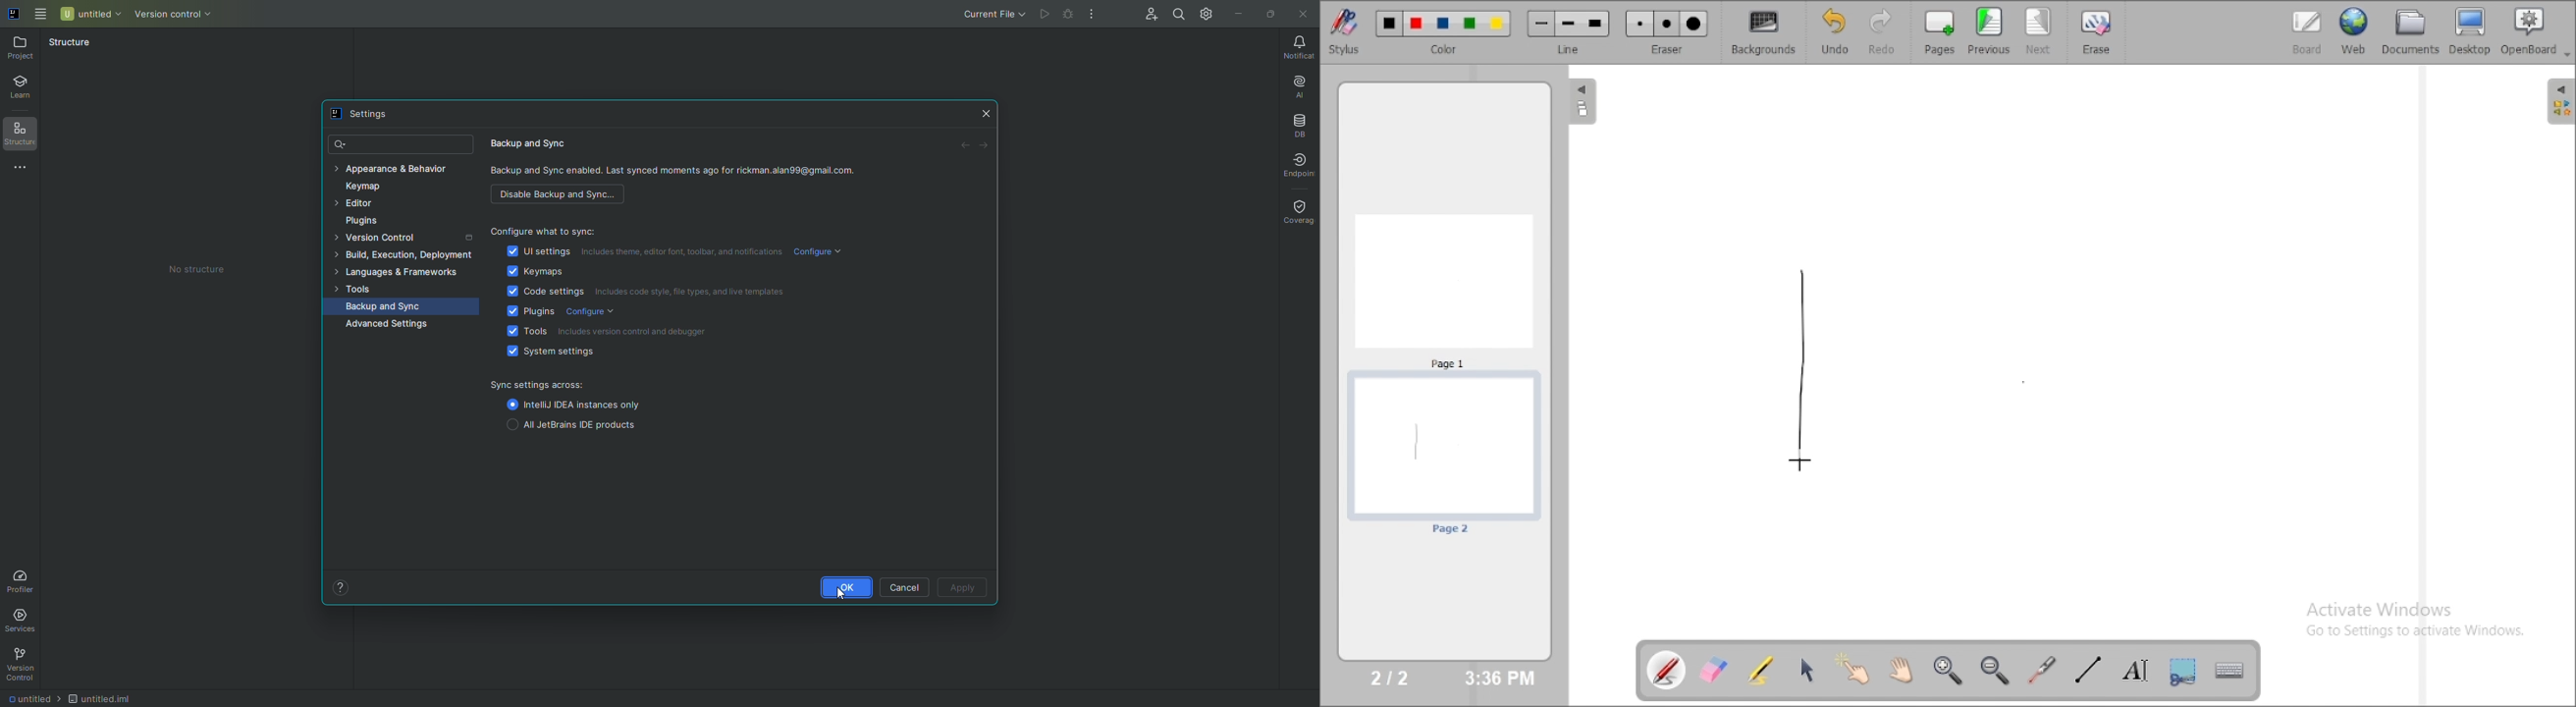  Describe the element at coordinates (834, 587) in the screenshot. I see `OK` at that location.